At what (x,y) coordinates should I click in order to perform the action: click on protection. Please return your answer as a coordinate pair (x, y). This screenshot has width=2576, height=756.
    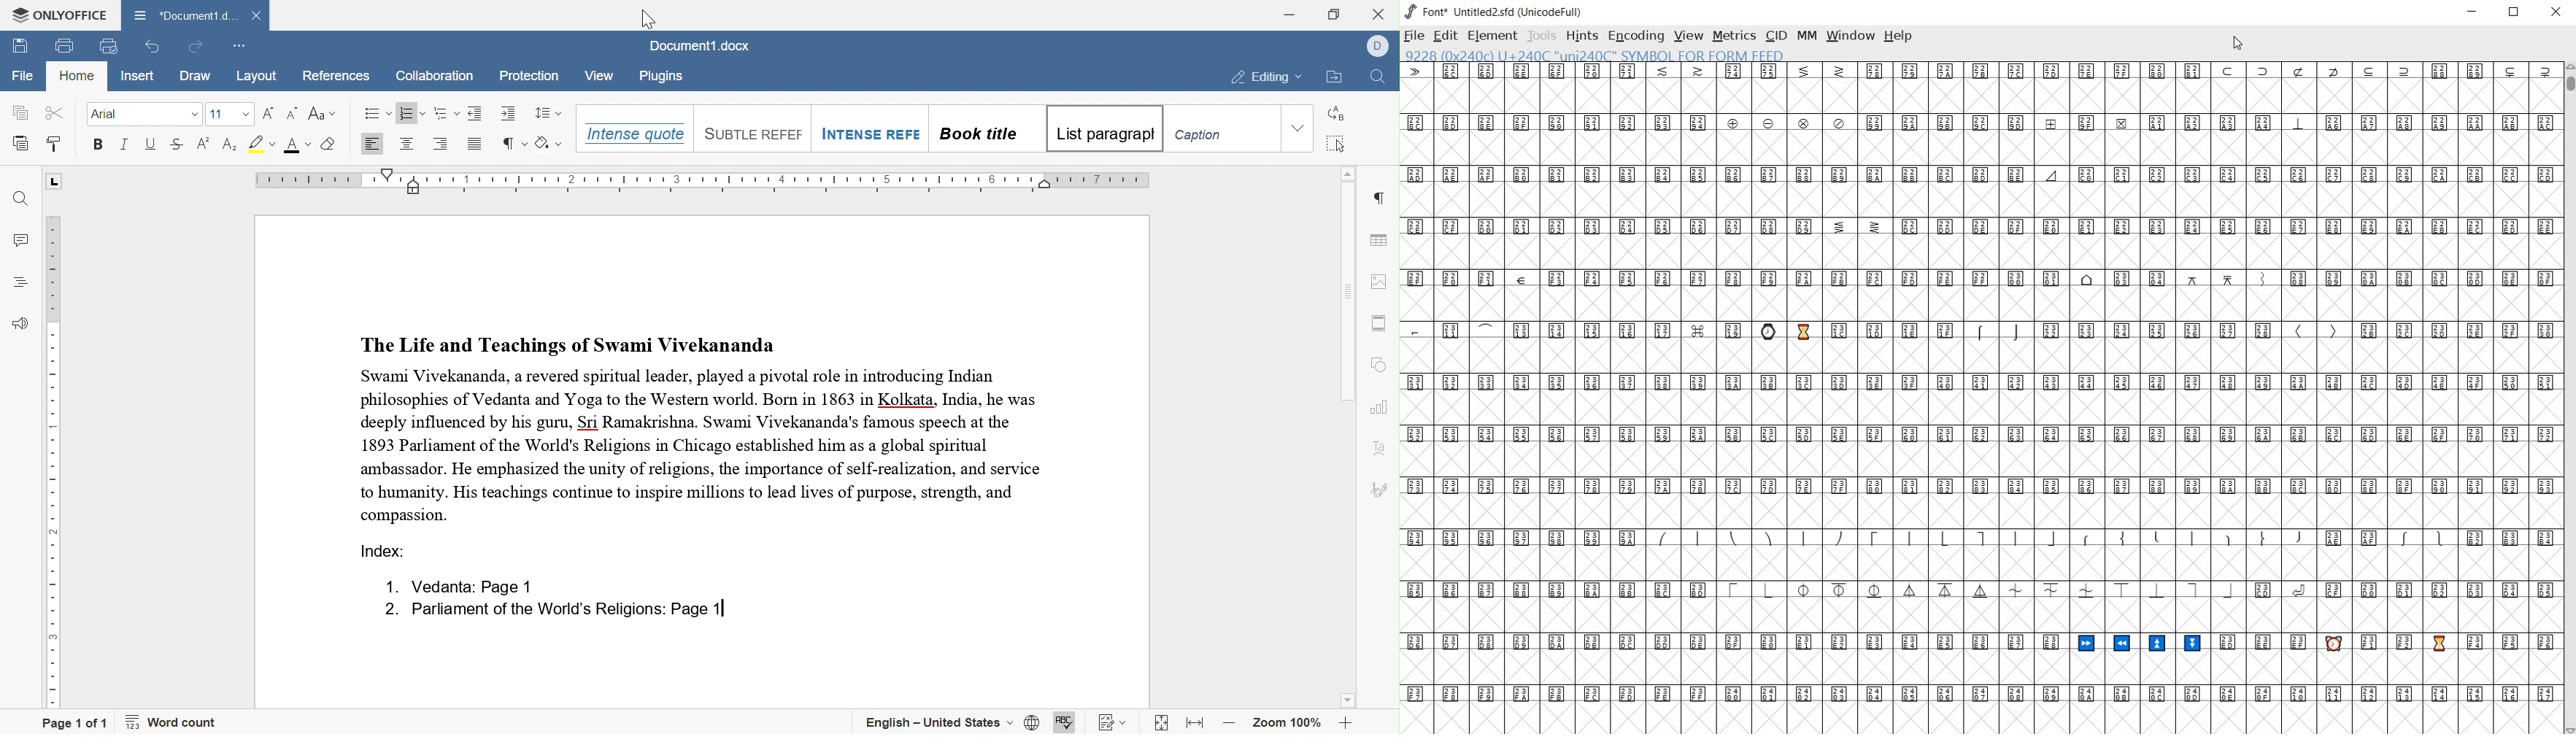
    Looking at the image, I should click on (530, 77).